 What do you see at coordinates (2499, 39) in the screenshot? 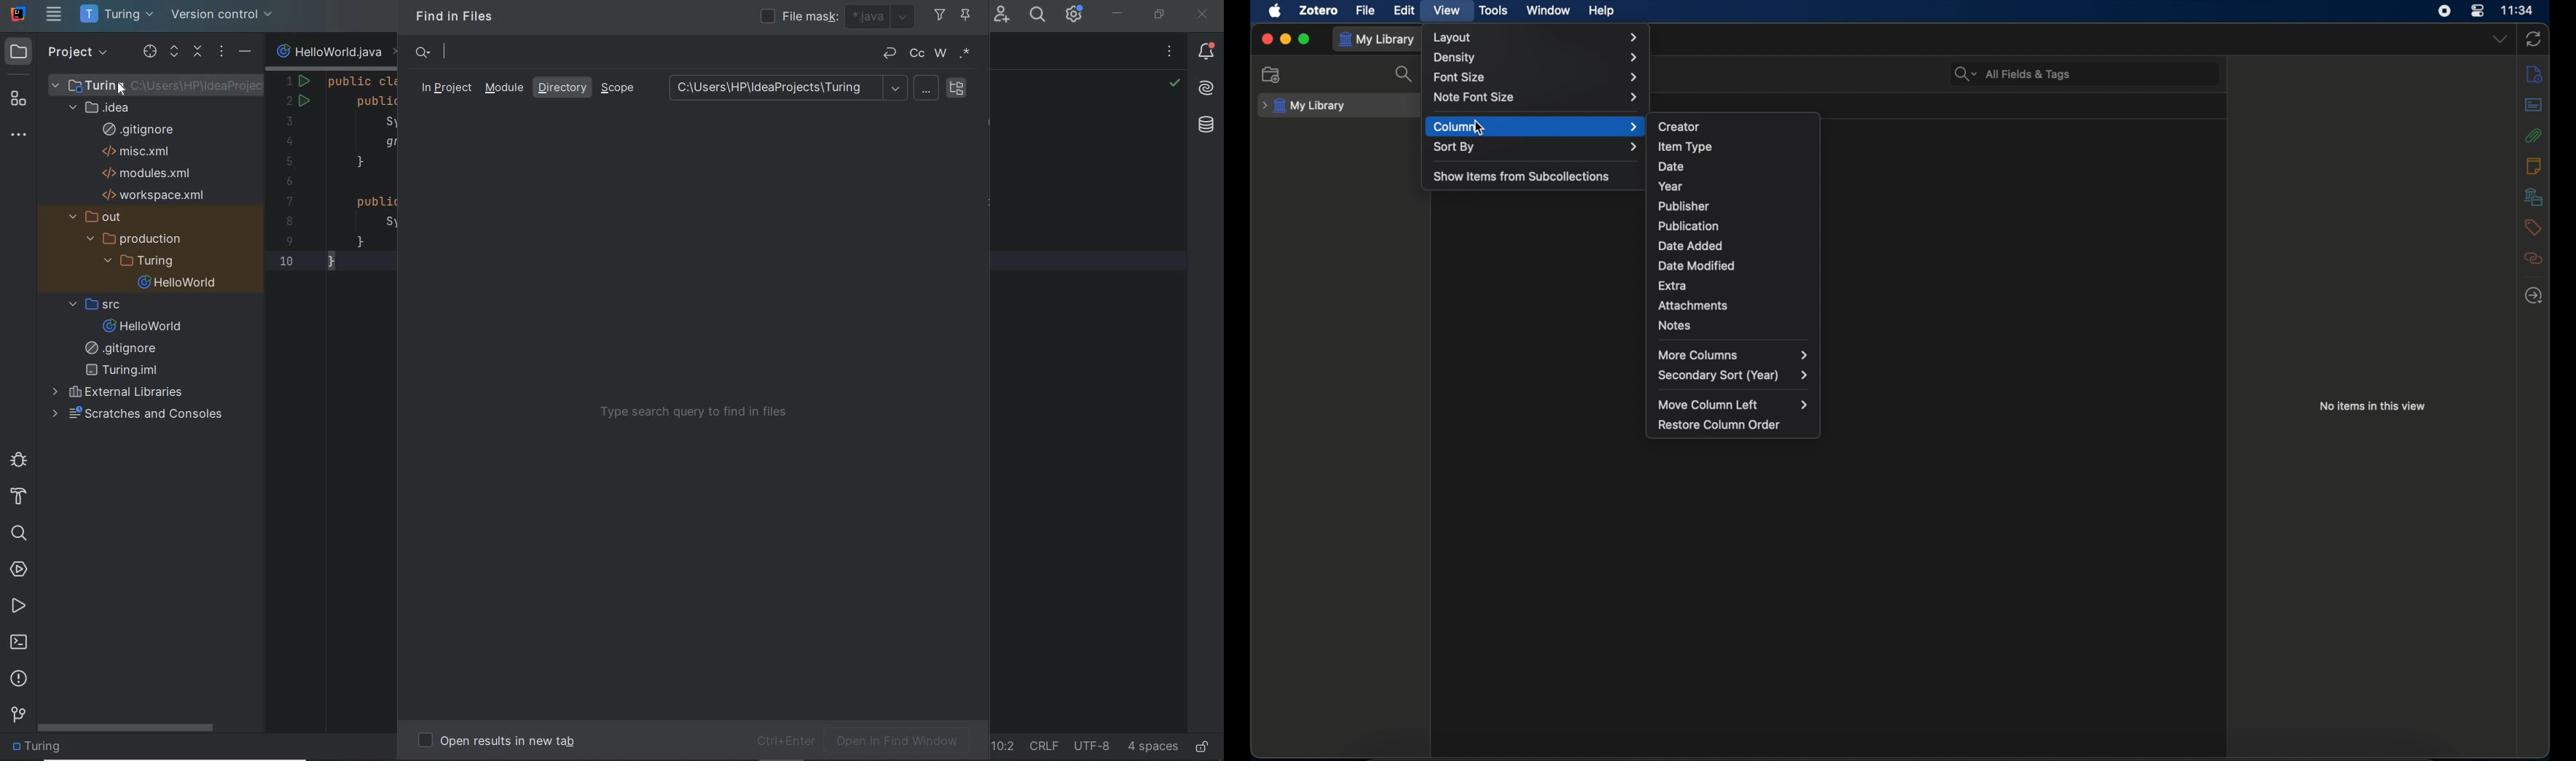
I see `dropdown` at bounding box center [2499, 39].